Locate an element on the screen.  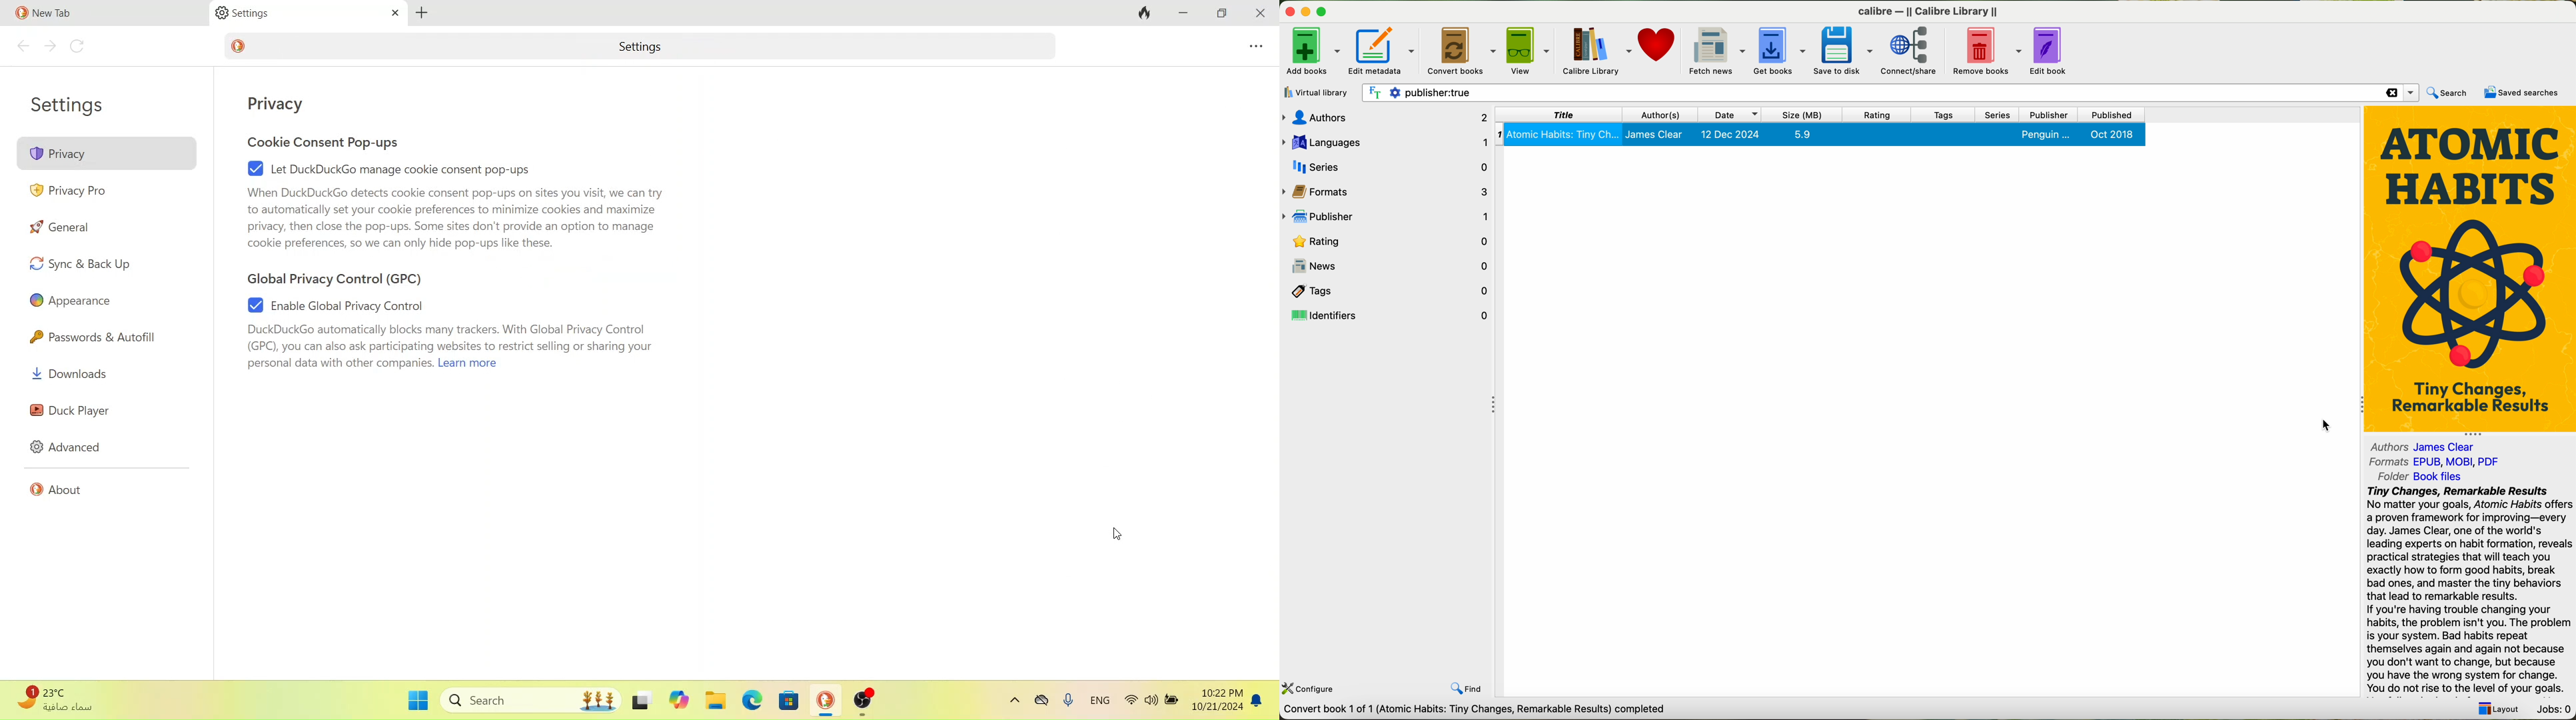
Let DuckDuckGo manage cookie consent pop-ups is located at coordinates (392, 169).